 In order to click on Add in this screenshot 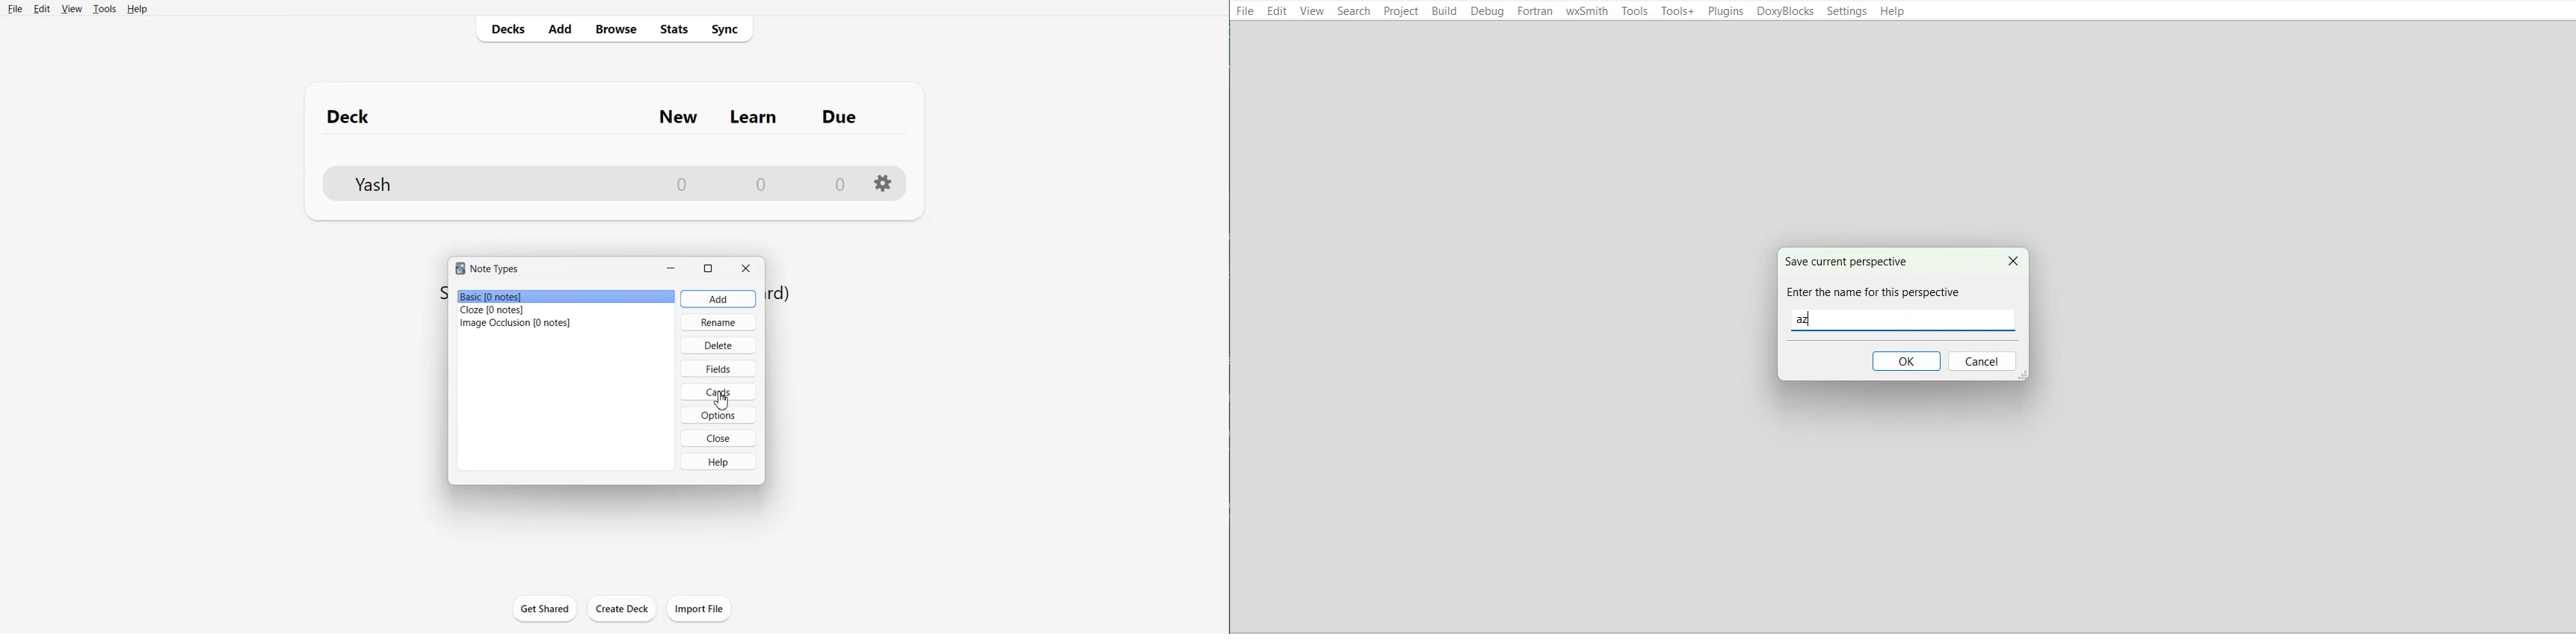, I will do `click(718, 299)`.